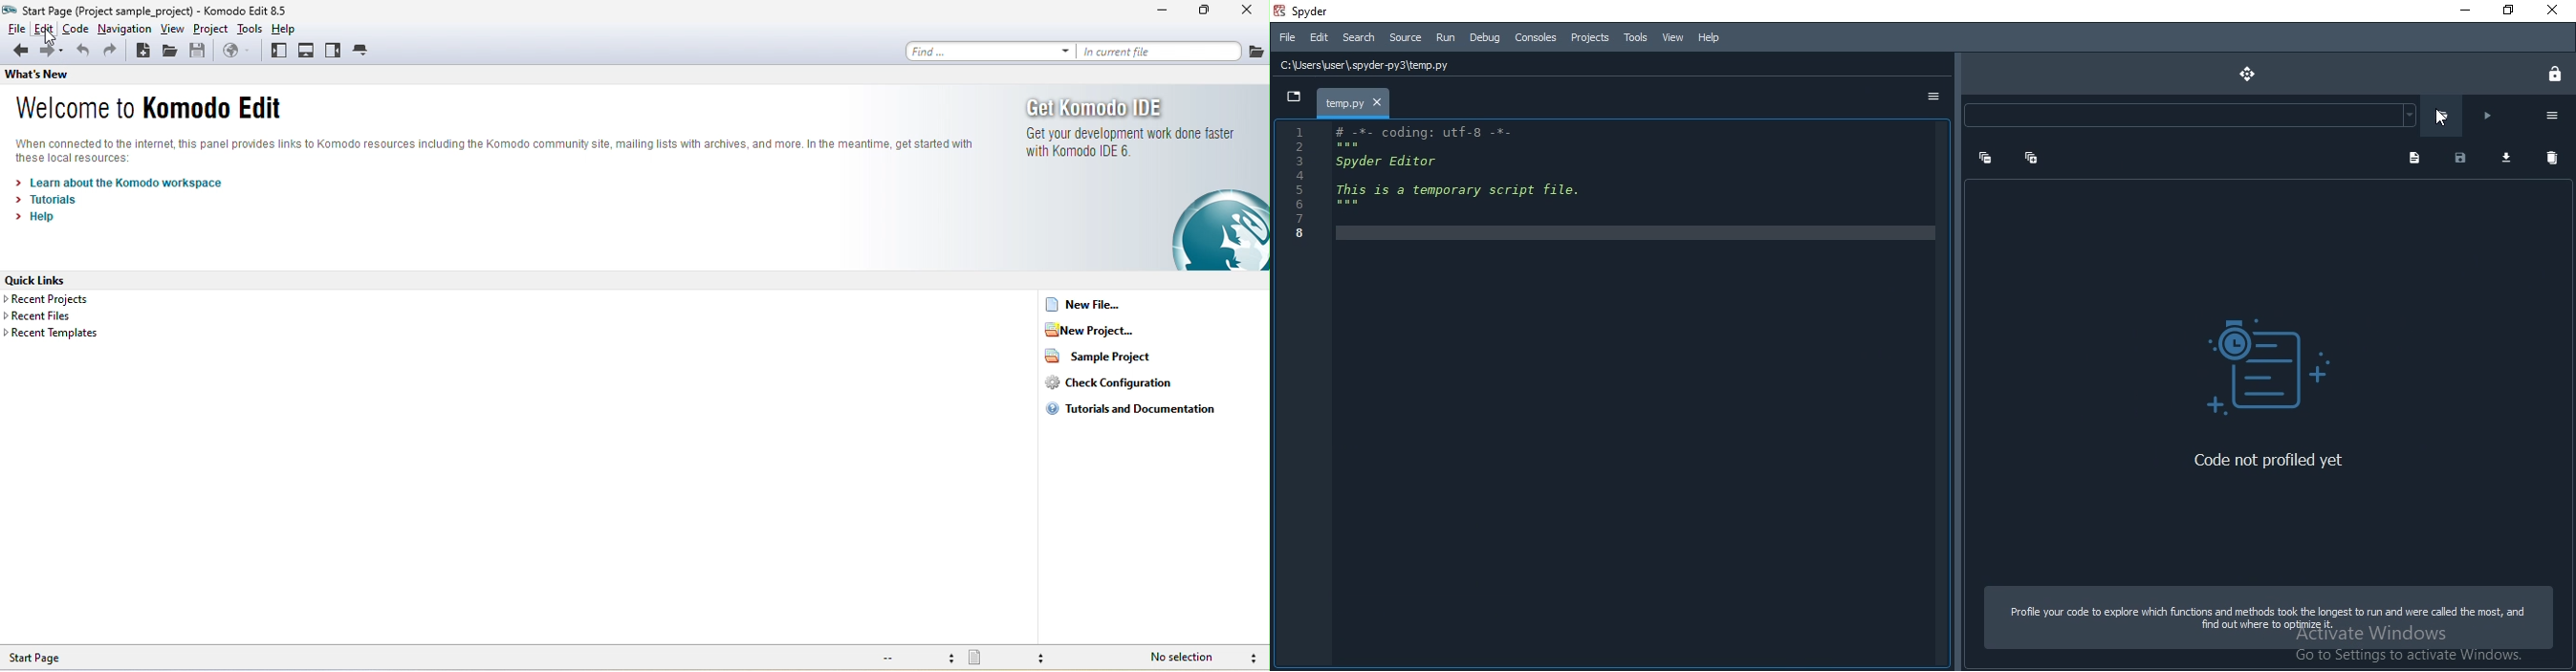 The width and height of the screenshot is (2576, 672). What do you see at coordinates (1706, 38) in the screenshot?
I see `Help` at bounding box center [1706, 38].